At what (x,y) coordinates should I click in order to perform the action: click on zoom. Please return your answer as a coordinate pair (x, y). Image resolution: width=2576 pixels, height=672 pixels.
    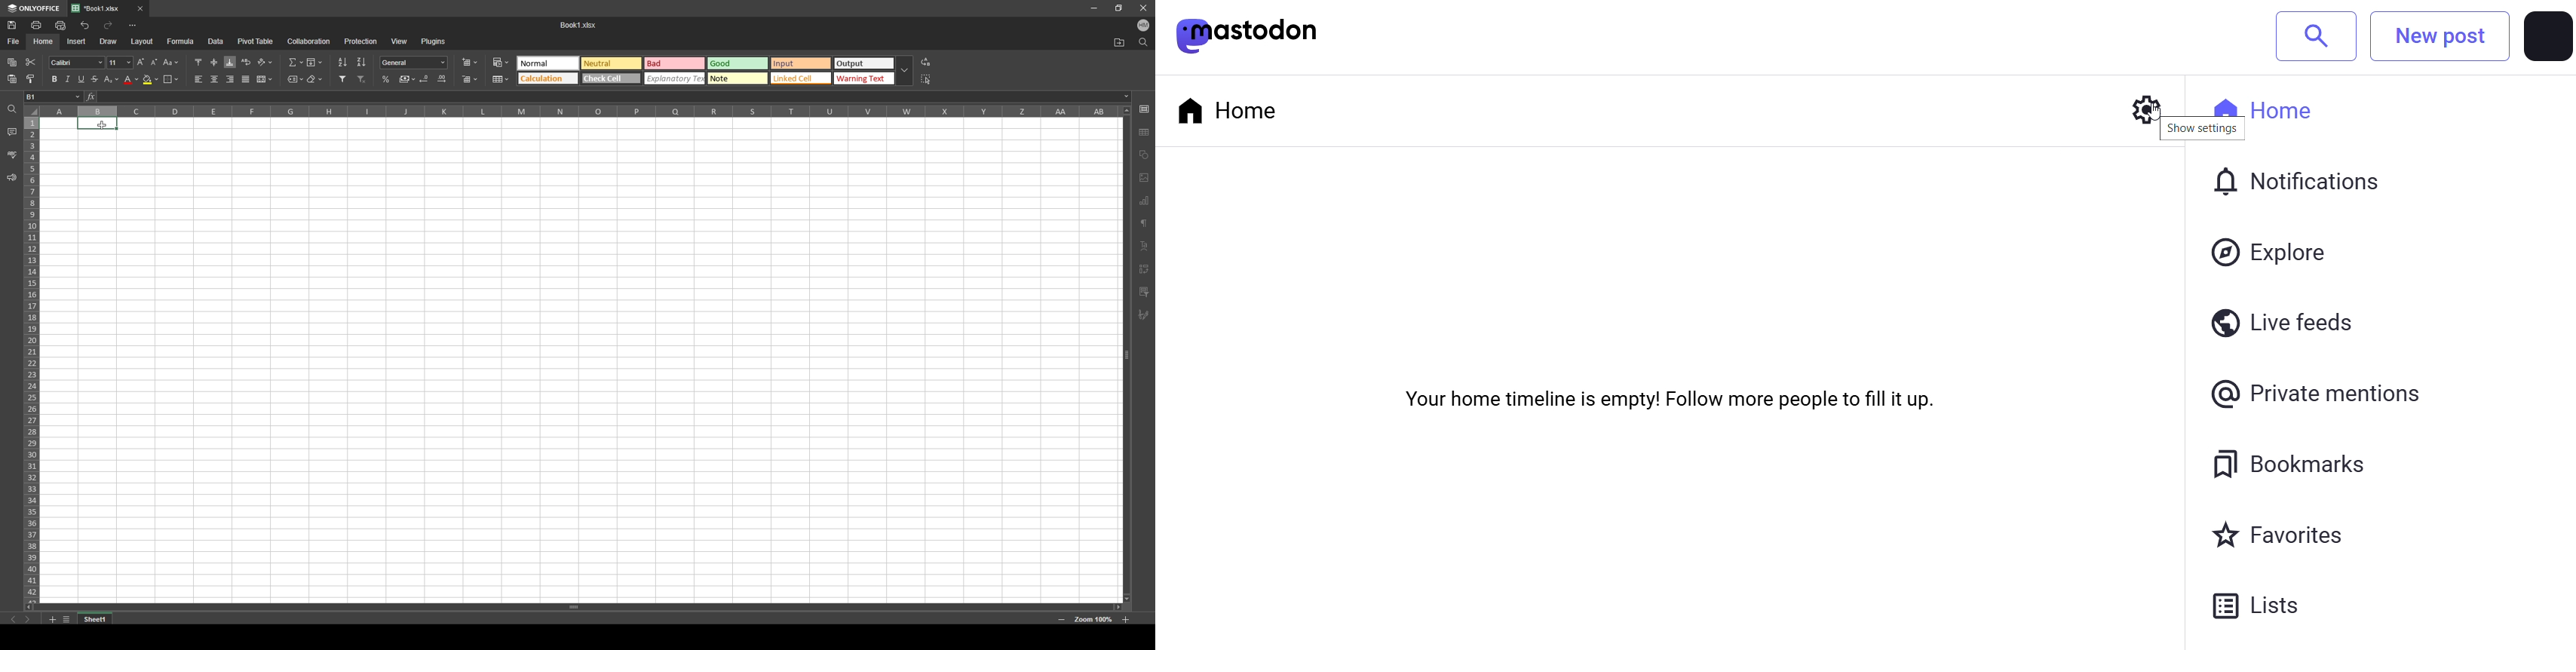
    Looking at the image, I should click on (1093, 620).